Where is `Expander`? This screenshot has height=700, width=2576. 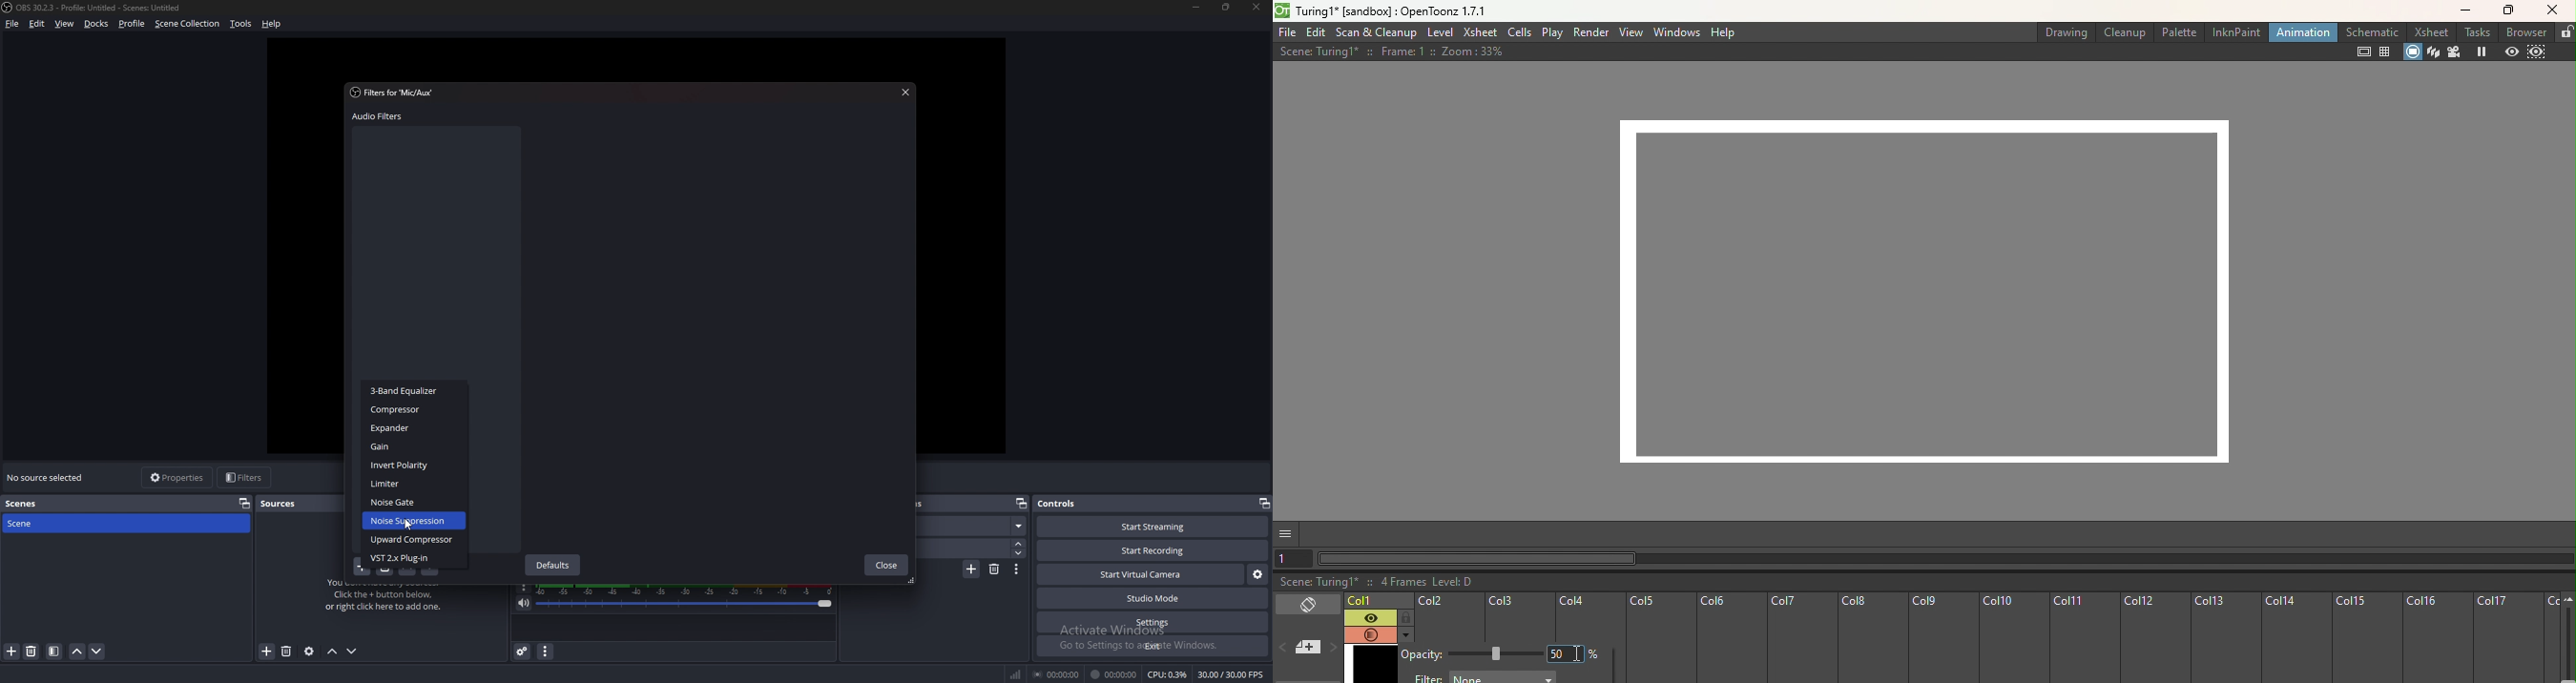
Expander is located at coordinates (400, 428).